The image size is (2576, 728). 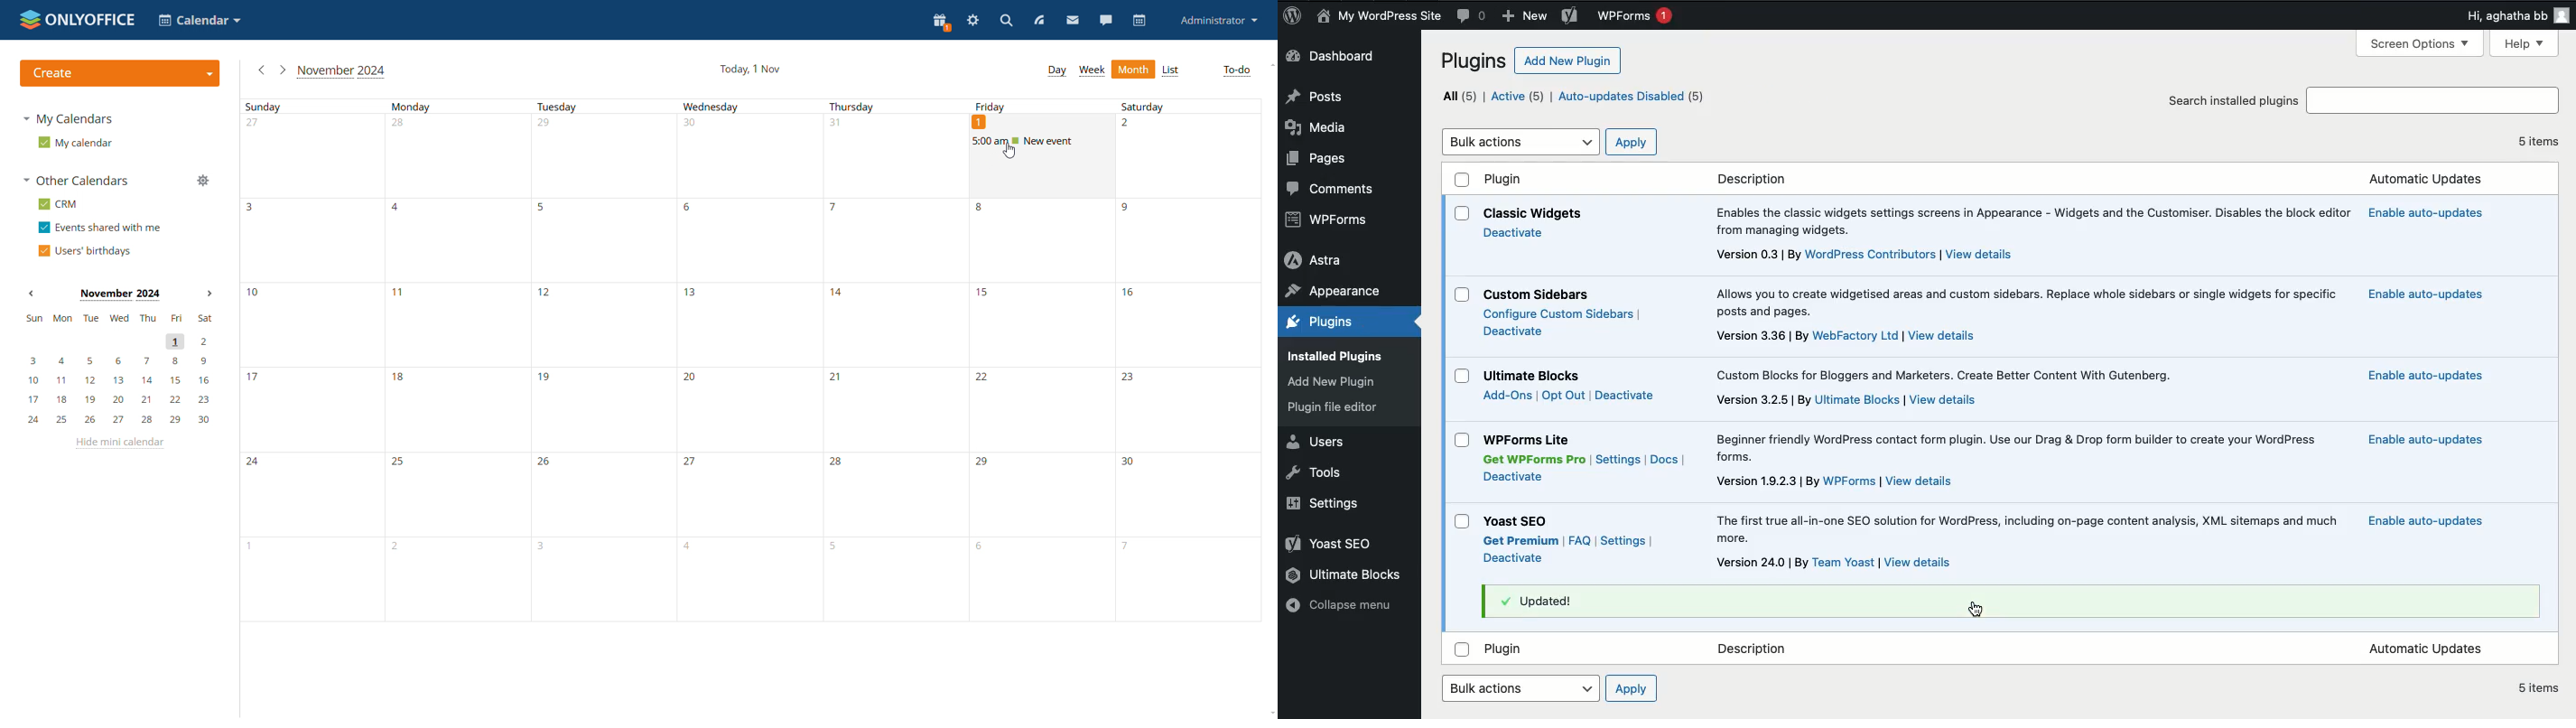 I want to click on my calendars, so click(x=69, y=119).